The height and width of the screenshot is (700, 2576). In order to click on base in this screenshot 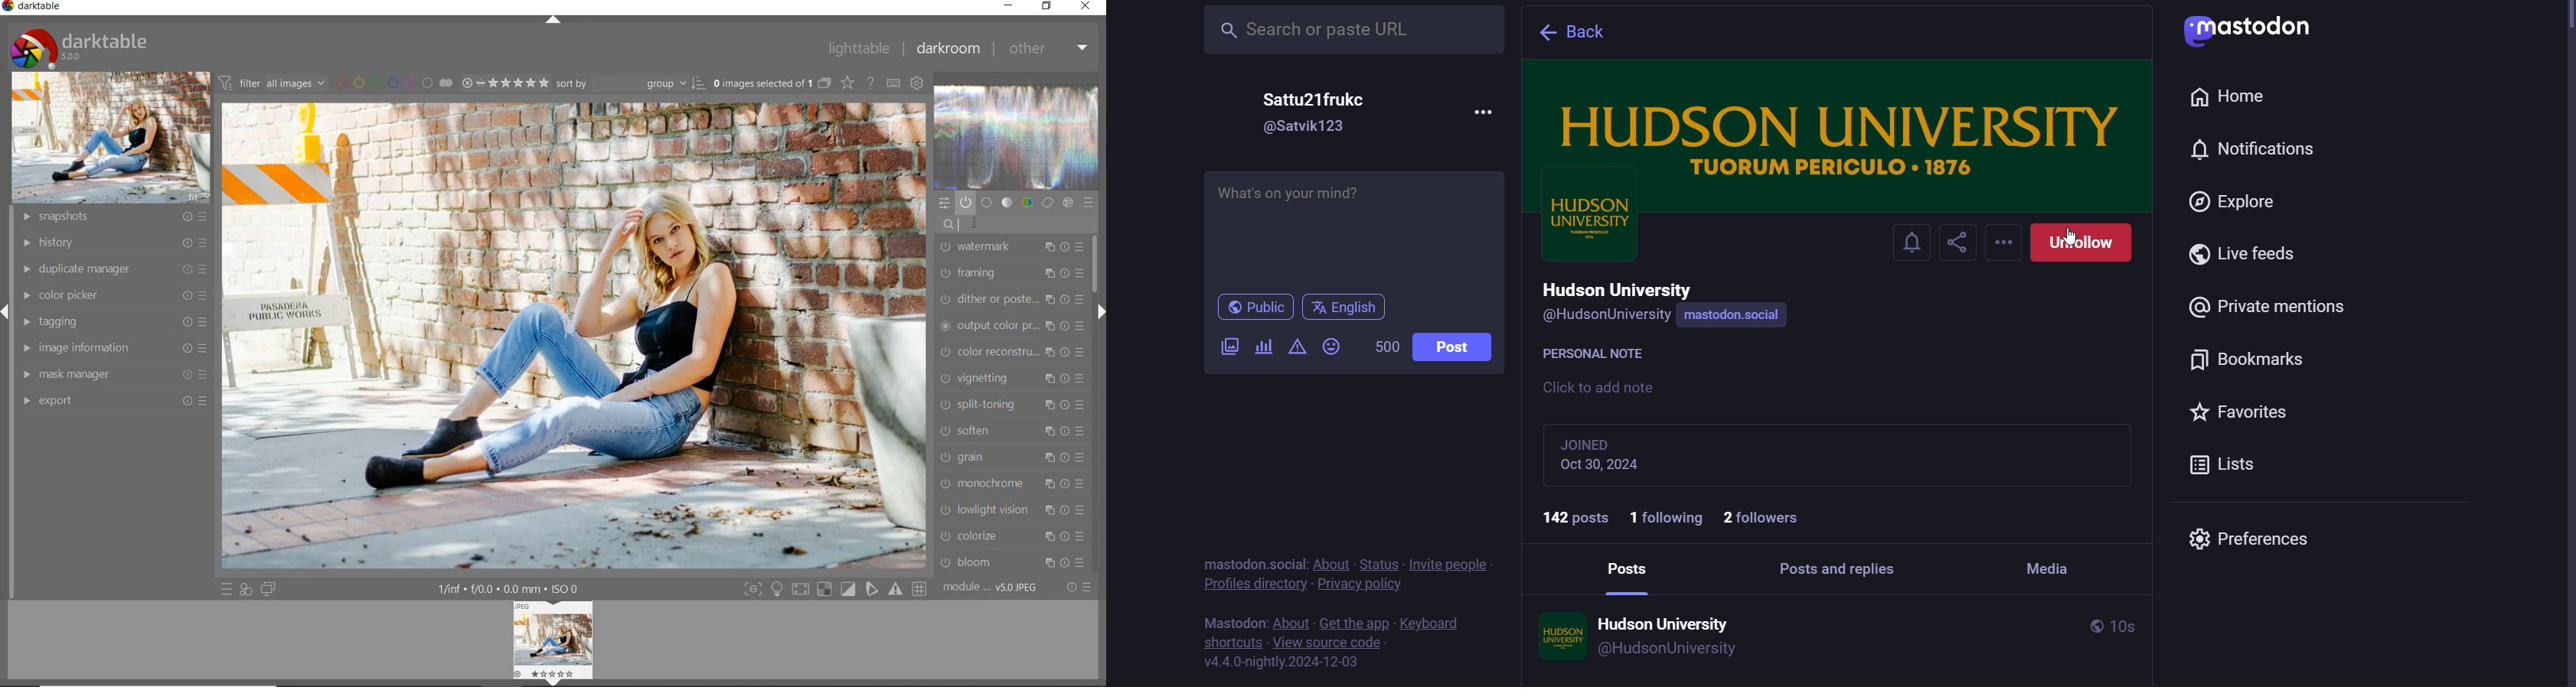, I will do `click(988, 201)`.